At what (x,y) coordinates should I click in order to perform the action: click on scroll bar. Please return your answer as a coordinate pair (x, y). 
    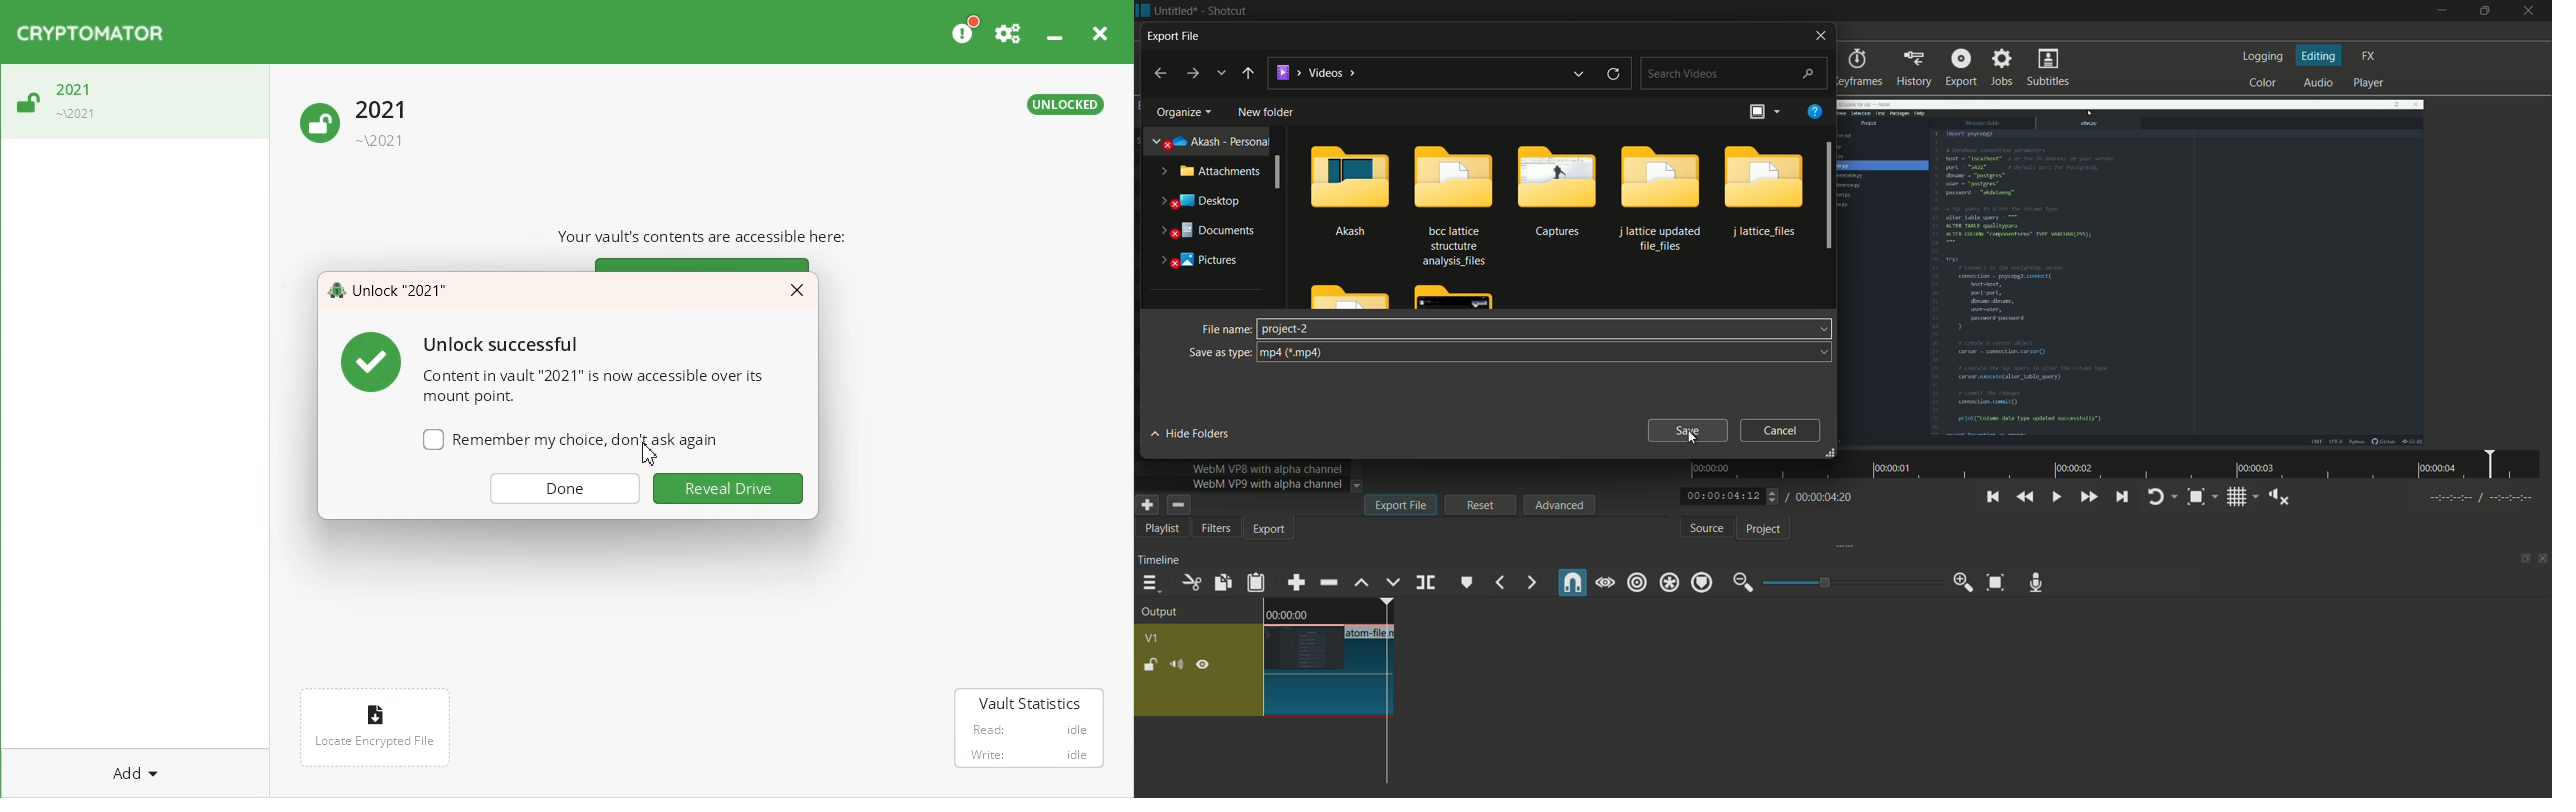
    Looking at the image, I should click on (1281, 173).